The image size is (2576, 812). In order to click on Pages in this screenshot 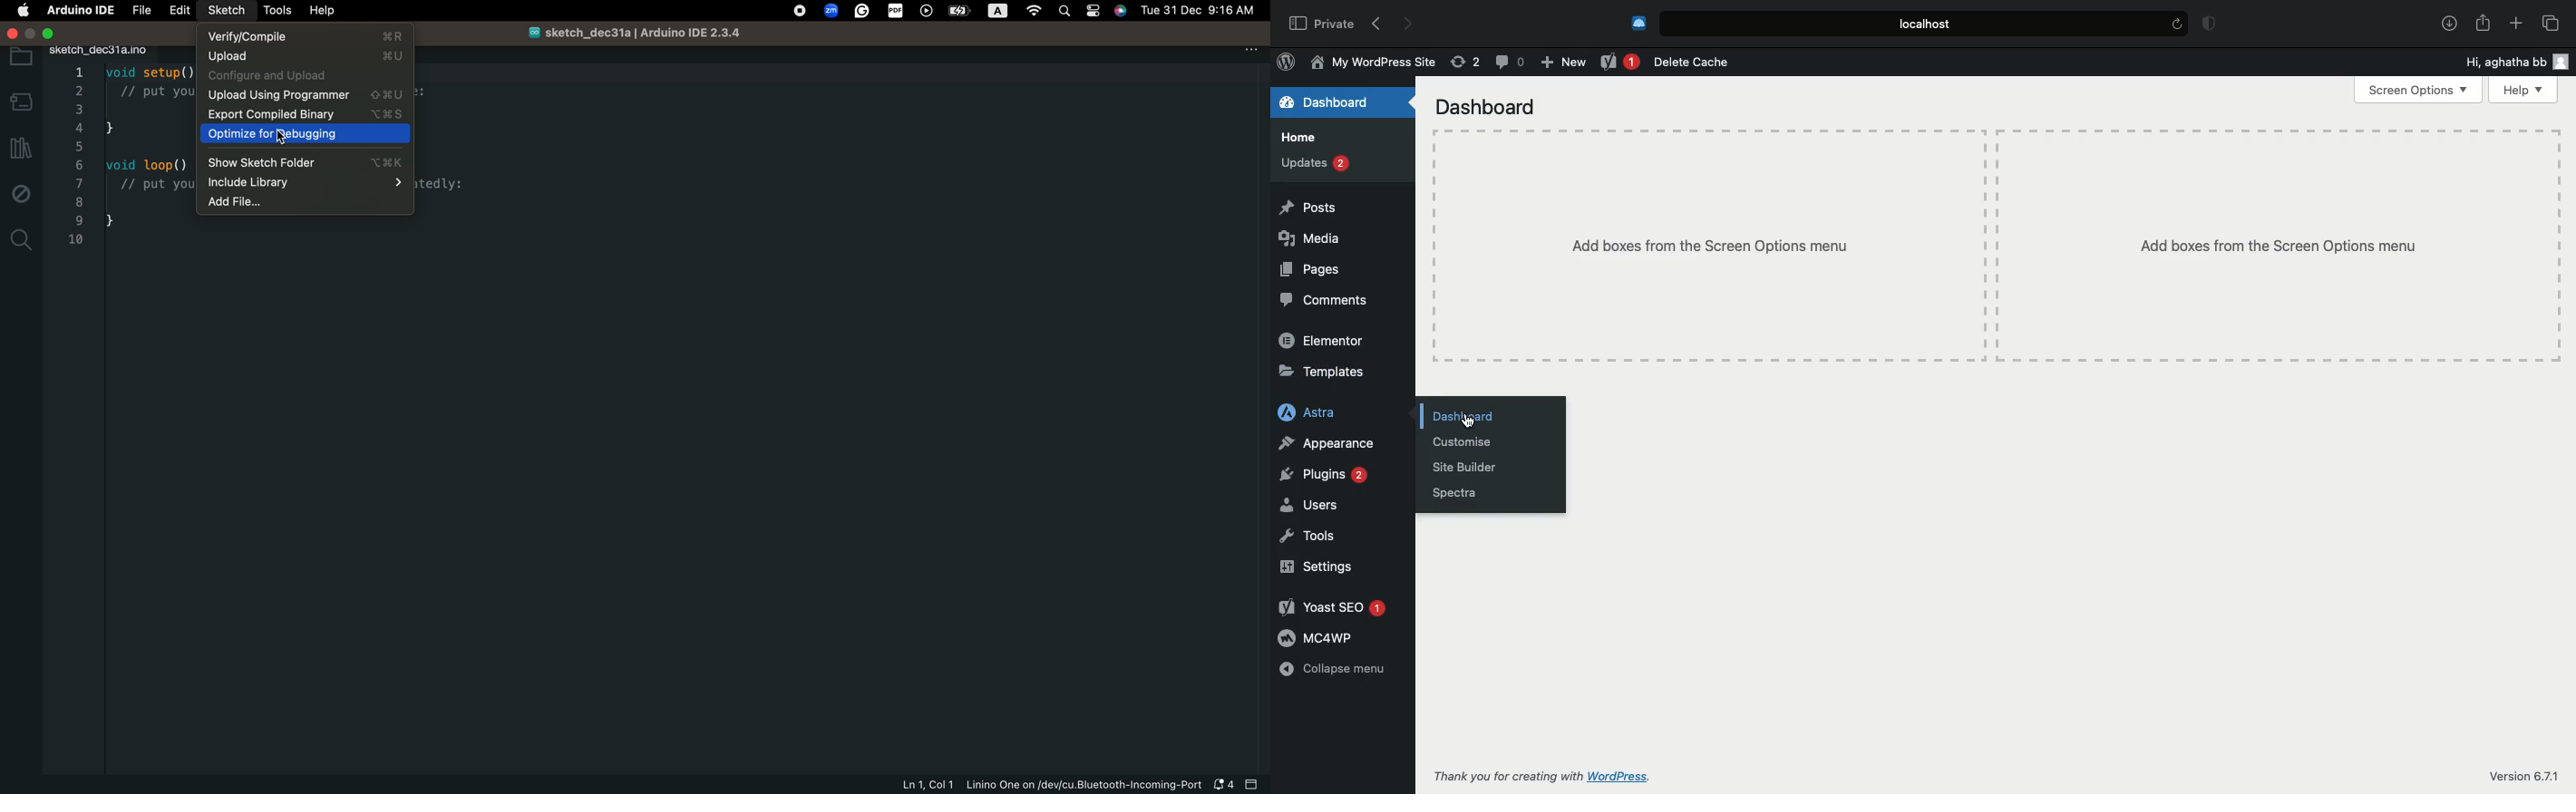, I will do `click(1310, 270)`.